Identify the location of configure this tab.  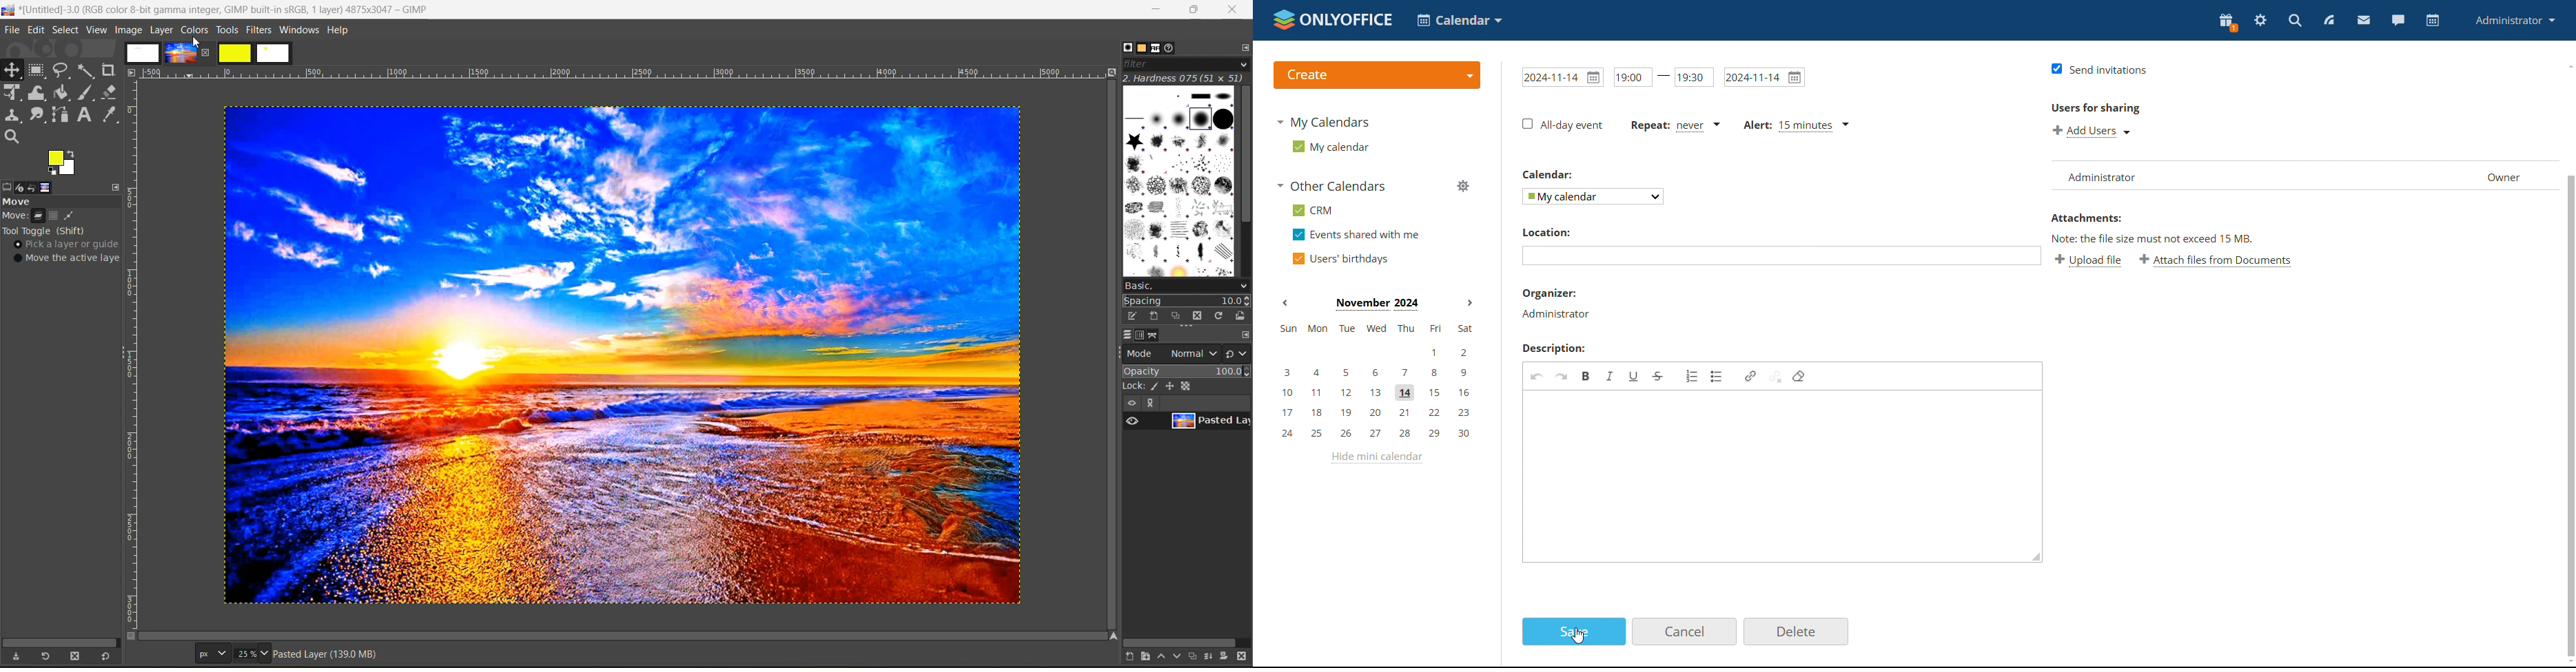
(1246, 336).